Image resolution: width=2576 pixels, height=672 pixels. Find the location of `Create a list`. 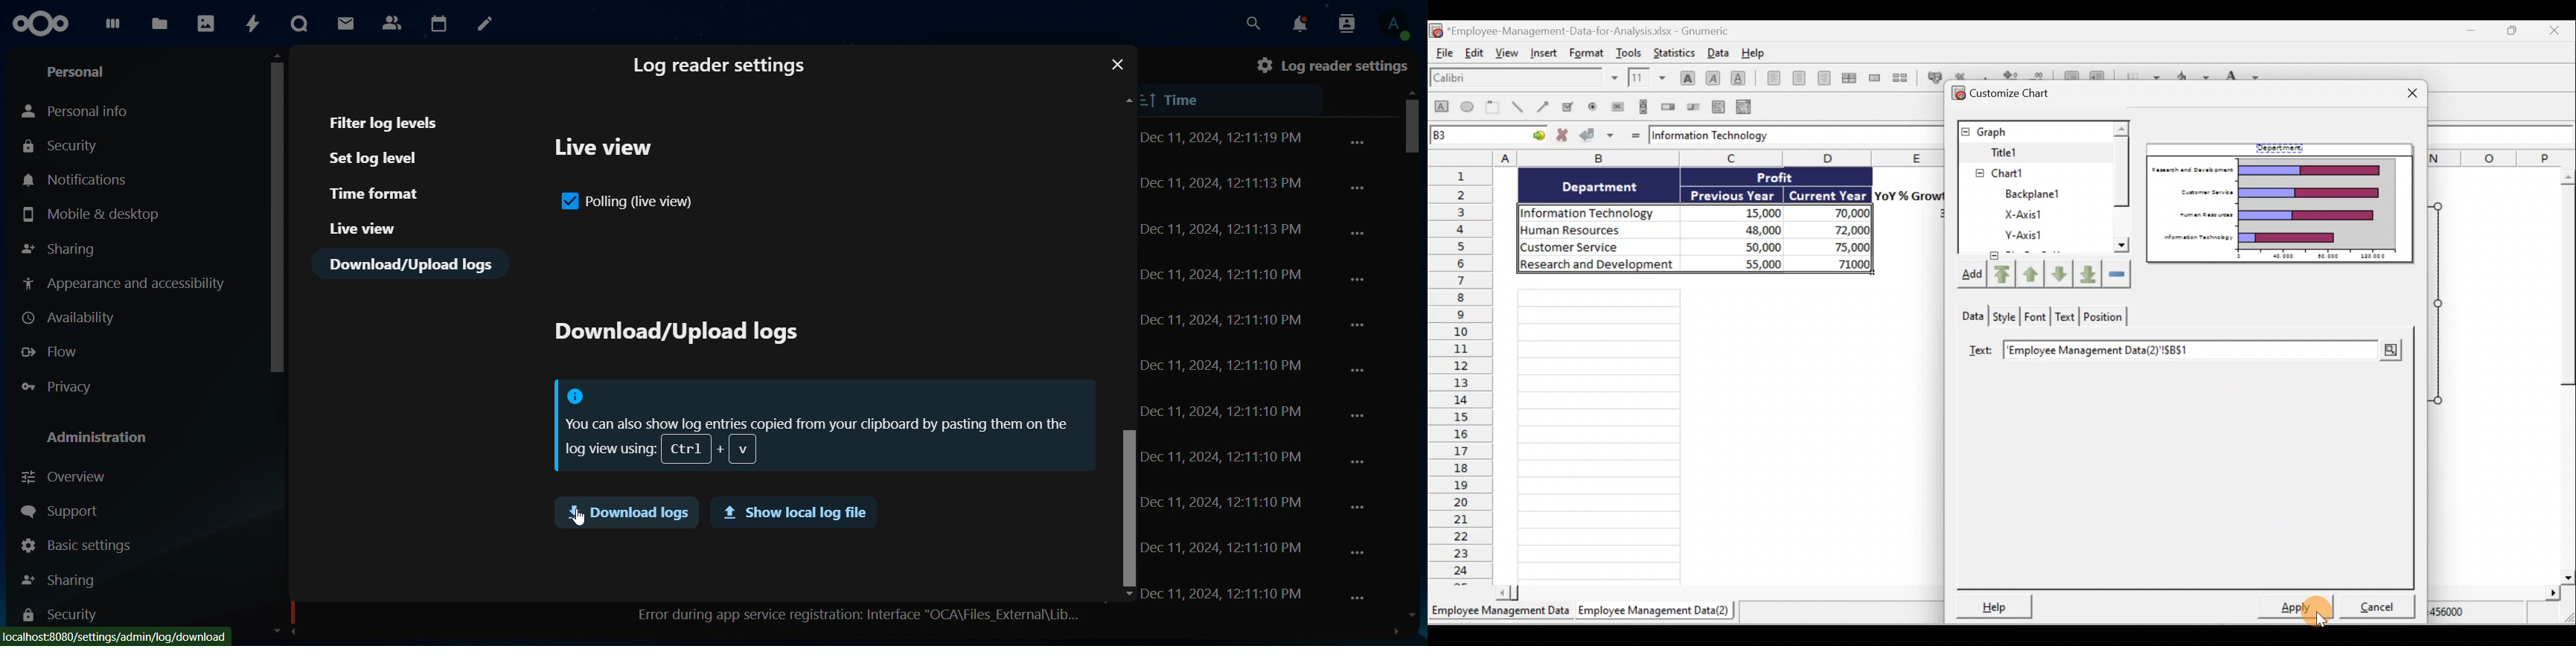

Create a list is located at coordinates (1719, 104).